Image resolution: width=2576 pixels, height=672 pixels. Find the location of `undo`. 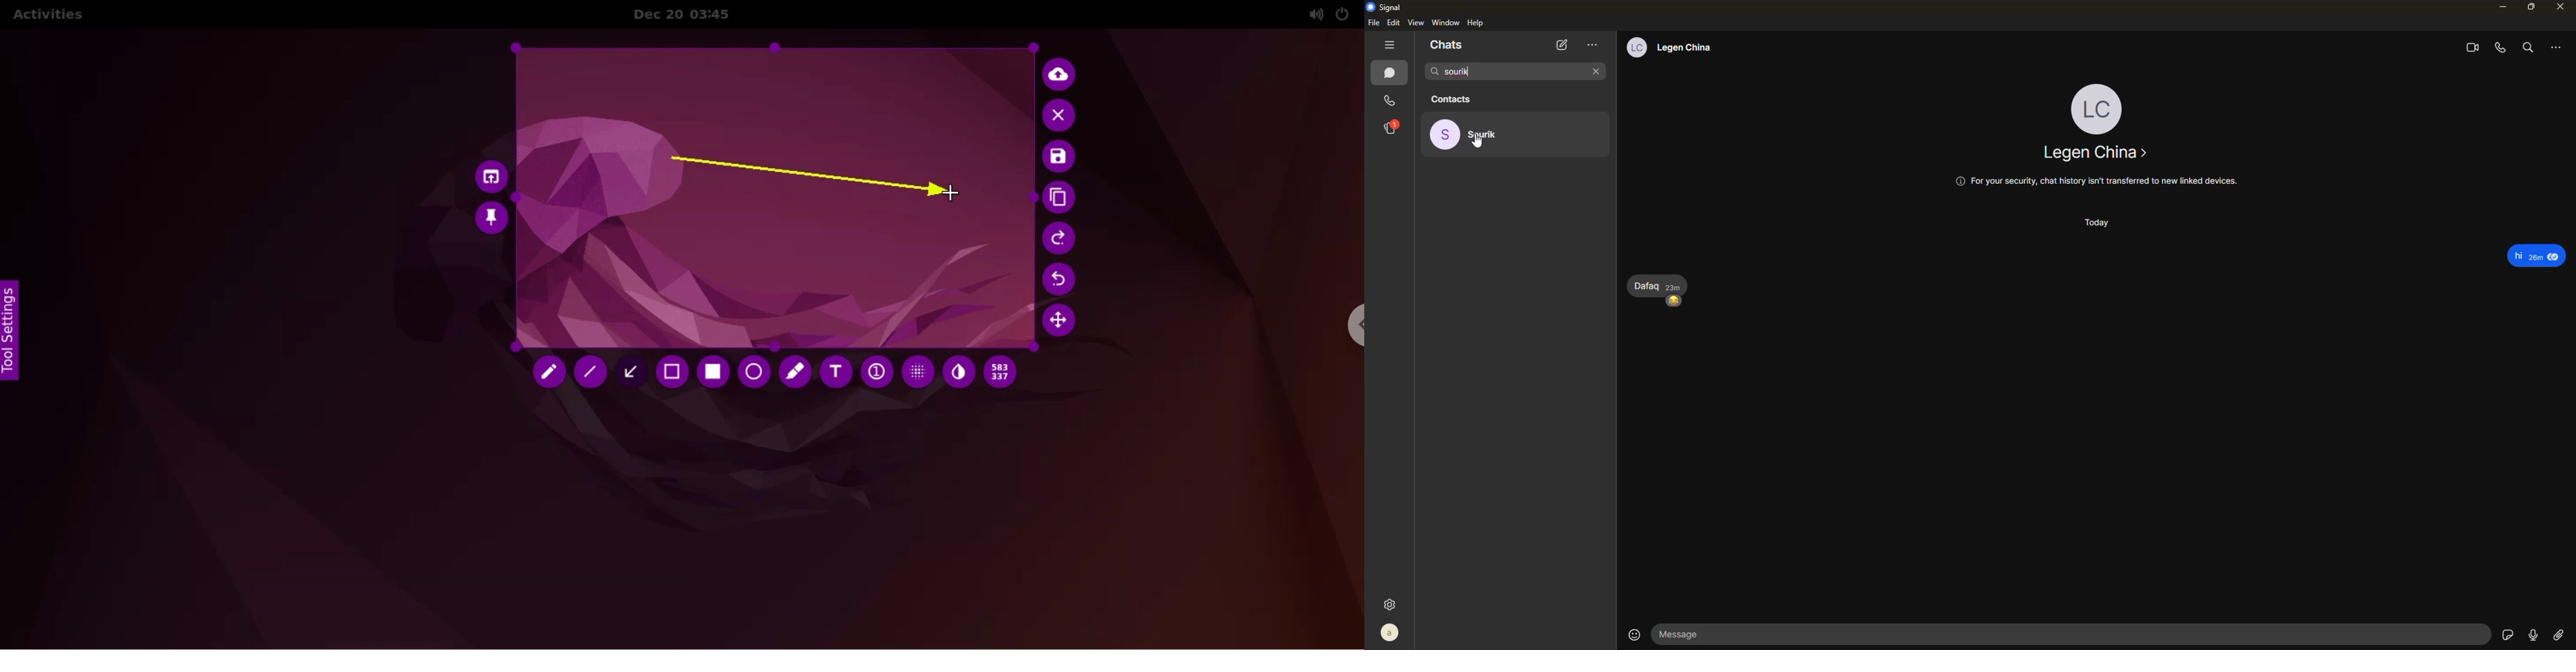

undo is located at coordinates (1062, 279).